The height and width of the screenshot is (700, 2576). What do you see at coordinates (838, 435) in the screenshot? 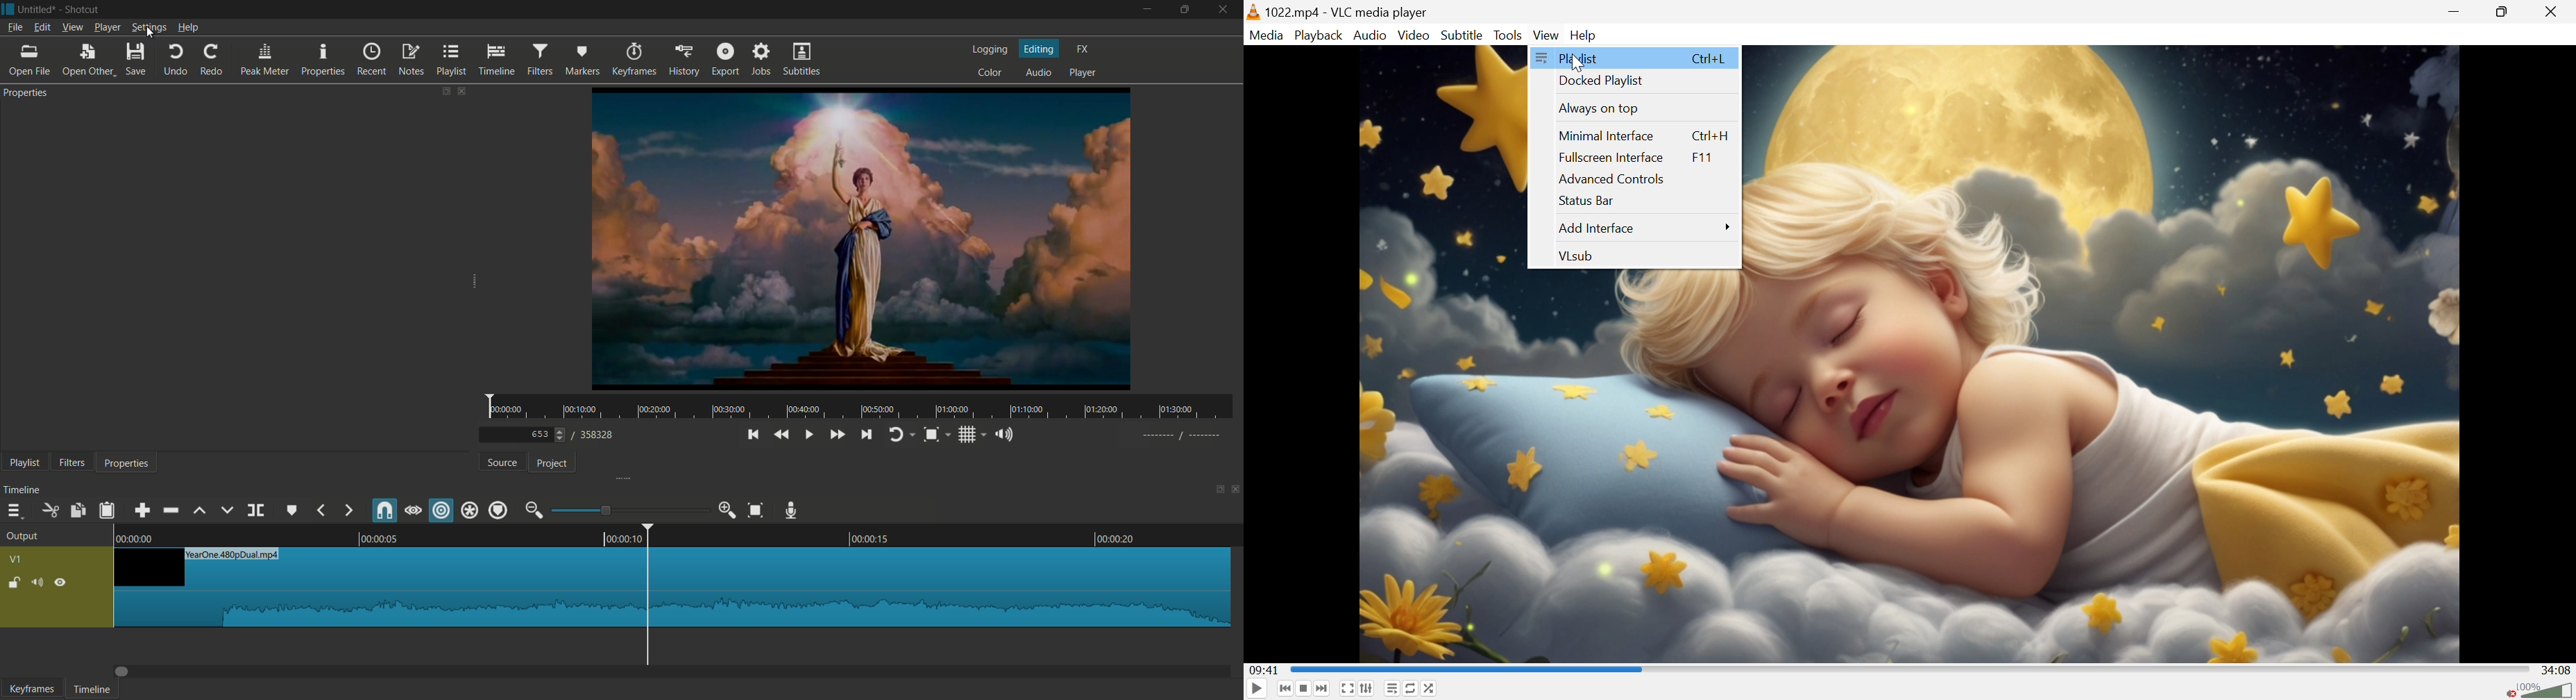
I see `quickly play forward` at bounding box center [838, 435].